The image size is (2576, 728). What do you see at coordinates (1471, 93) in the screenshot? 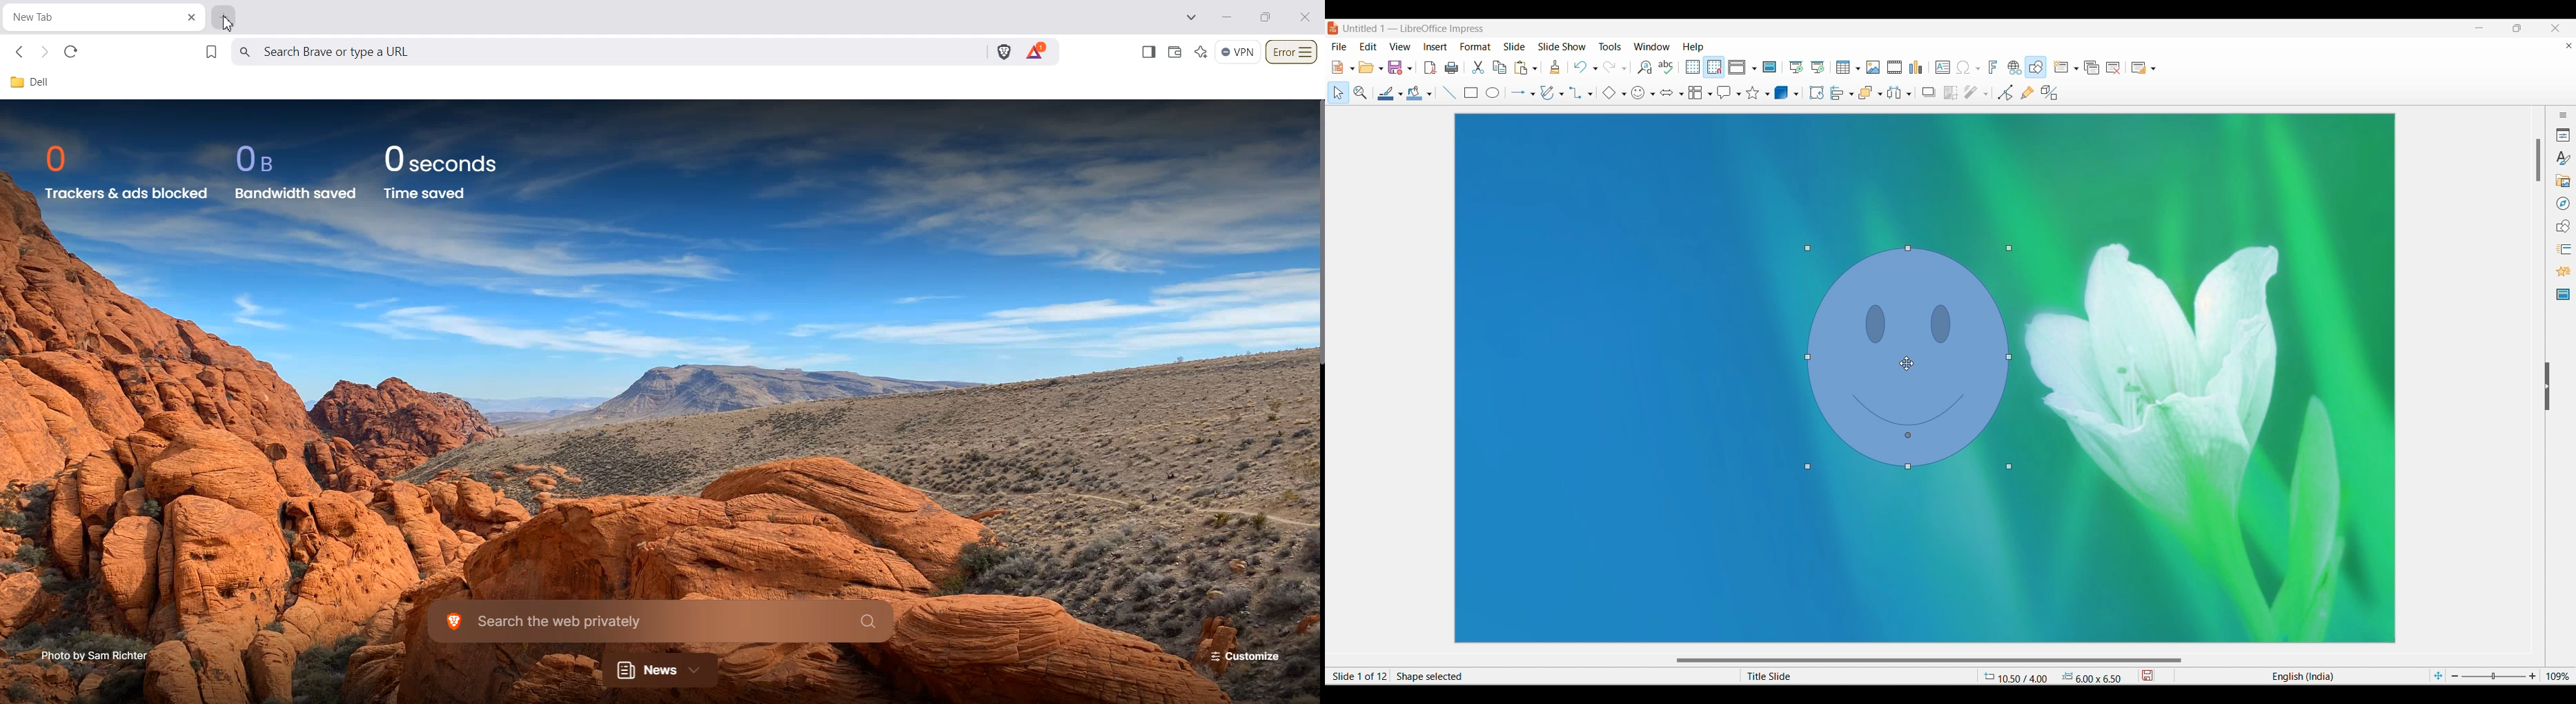
I see `Rectangle` at bounding box center [1471, 93].